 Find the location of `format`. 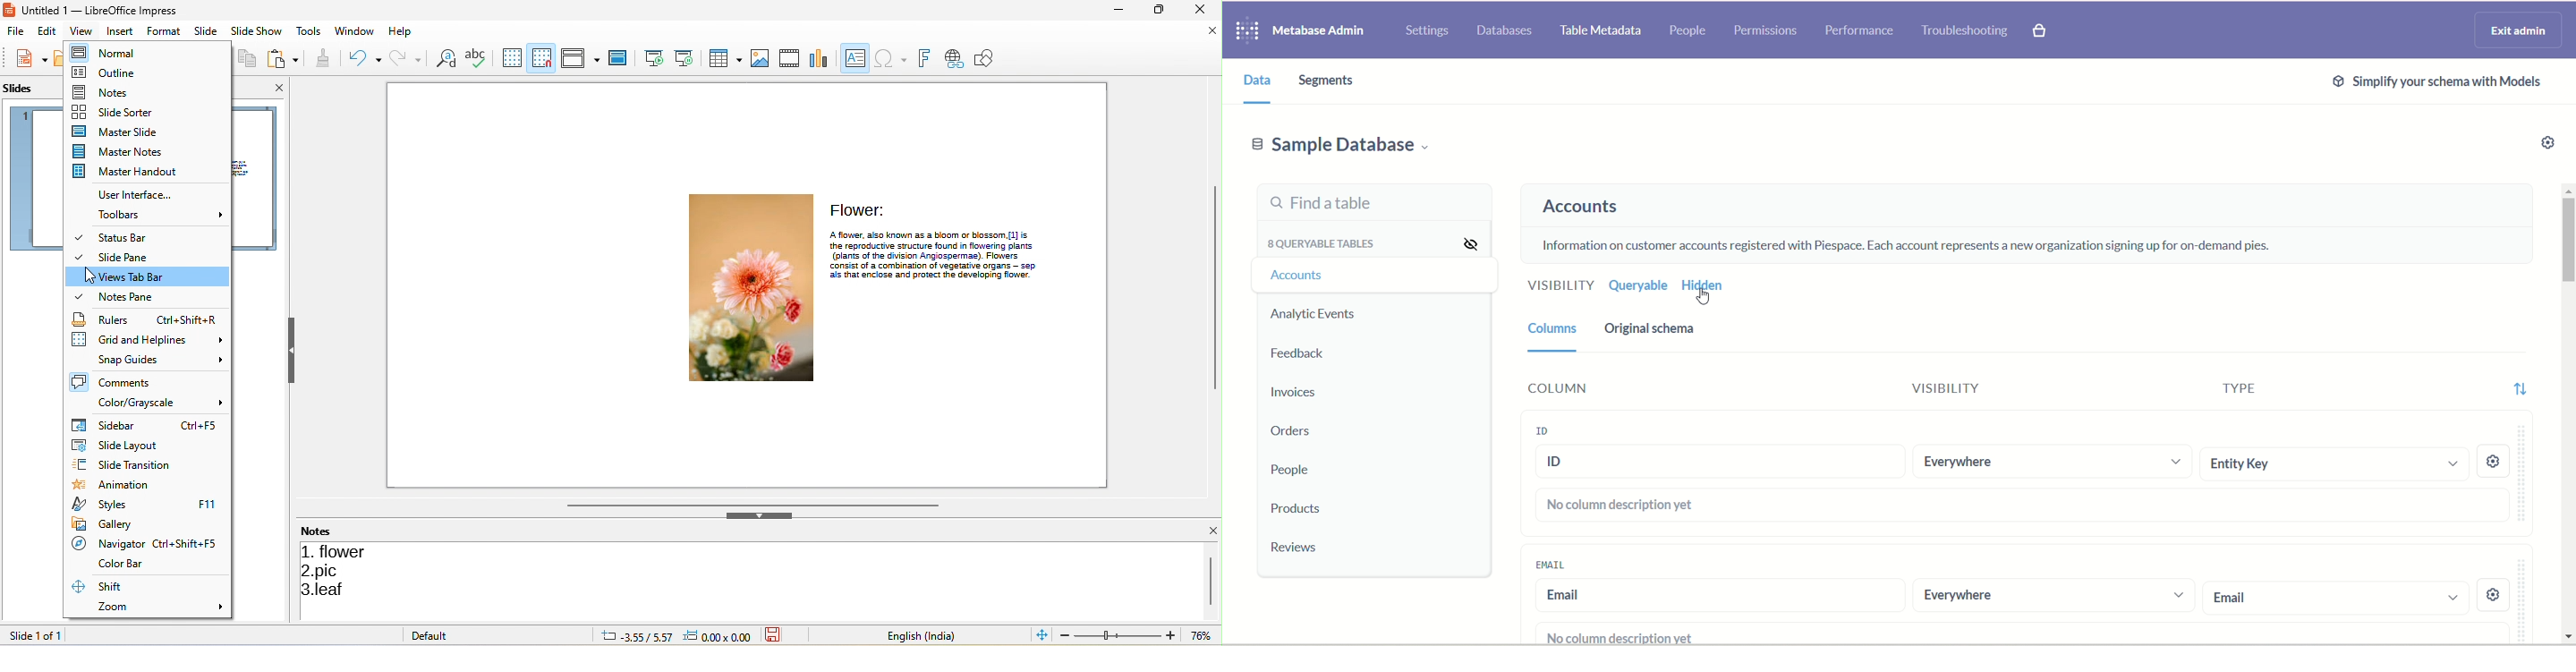

format is located at coordinates (162, 31).